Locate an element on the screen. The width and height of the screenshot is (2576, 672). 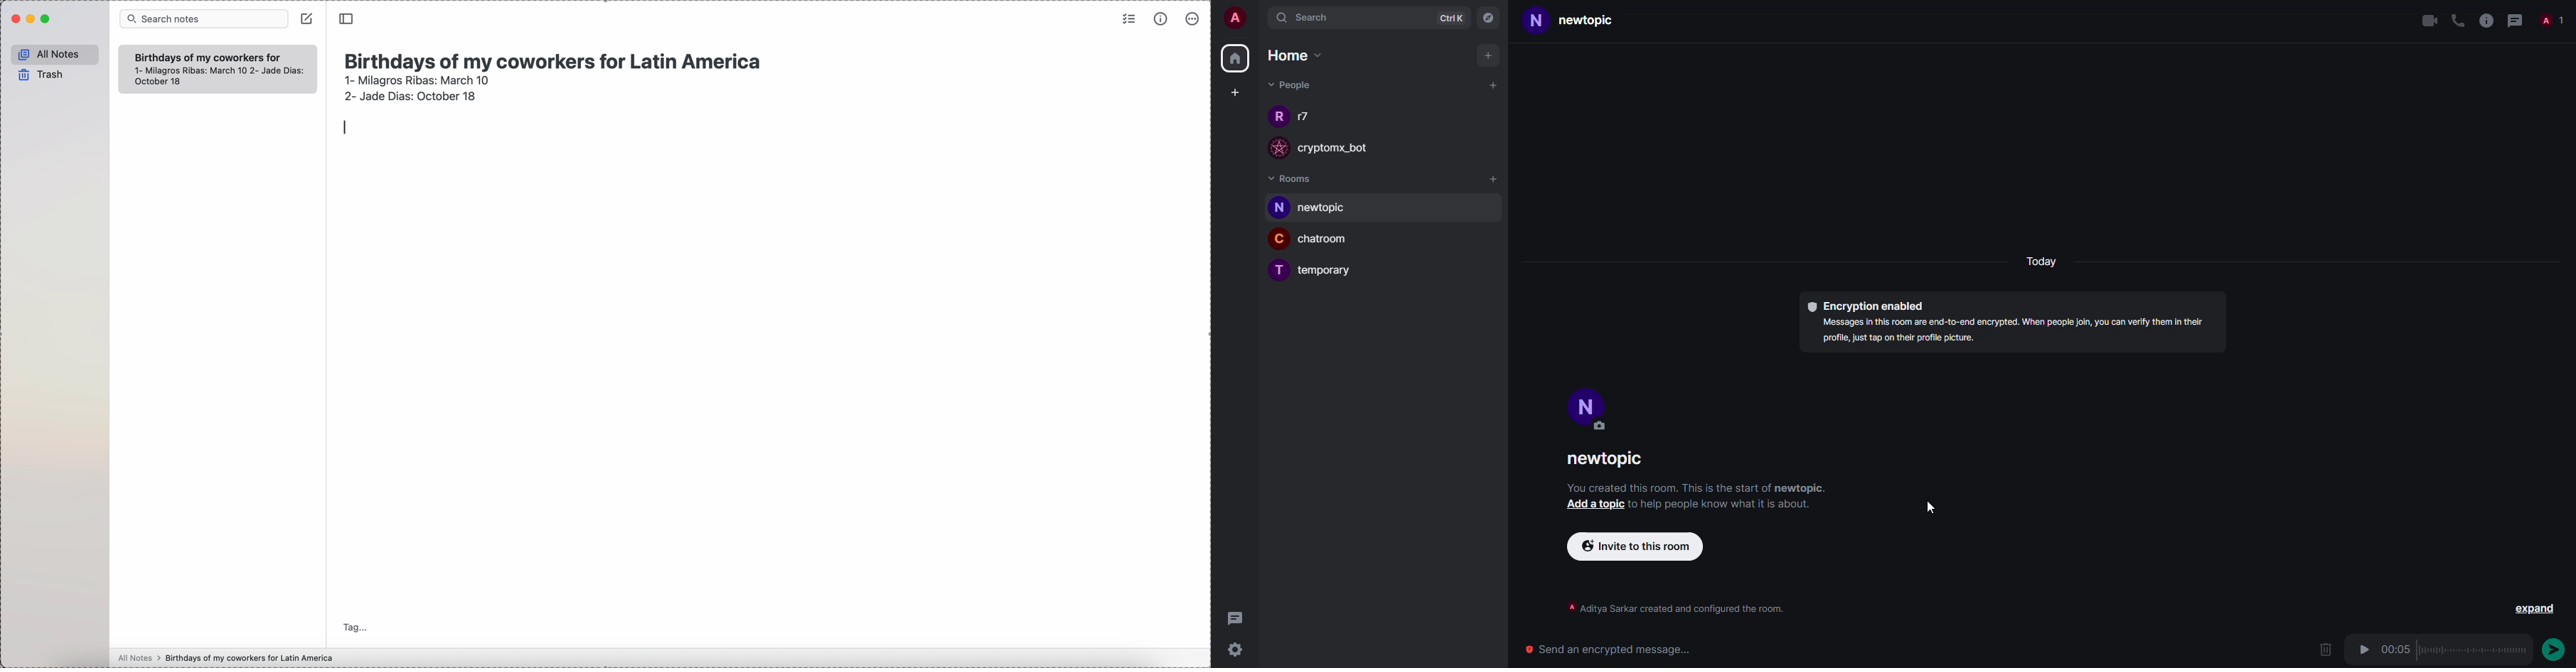
N is located at coordinates (1279, 208).